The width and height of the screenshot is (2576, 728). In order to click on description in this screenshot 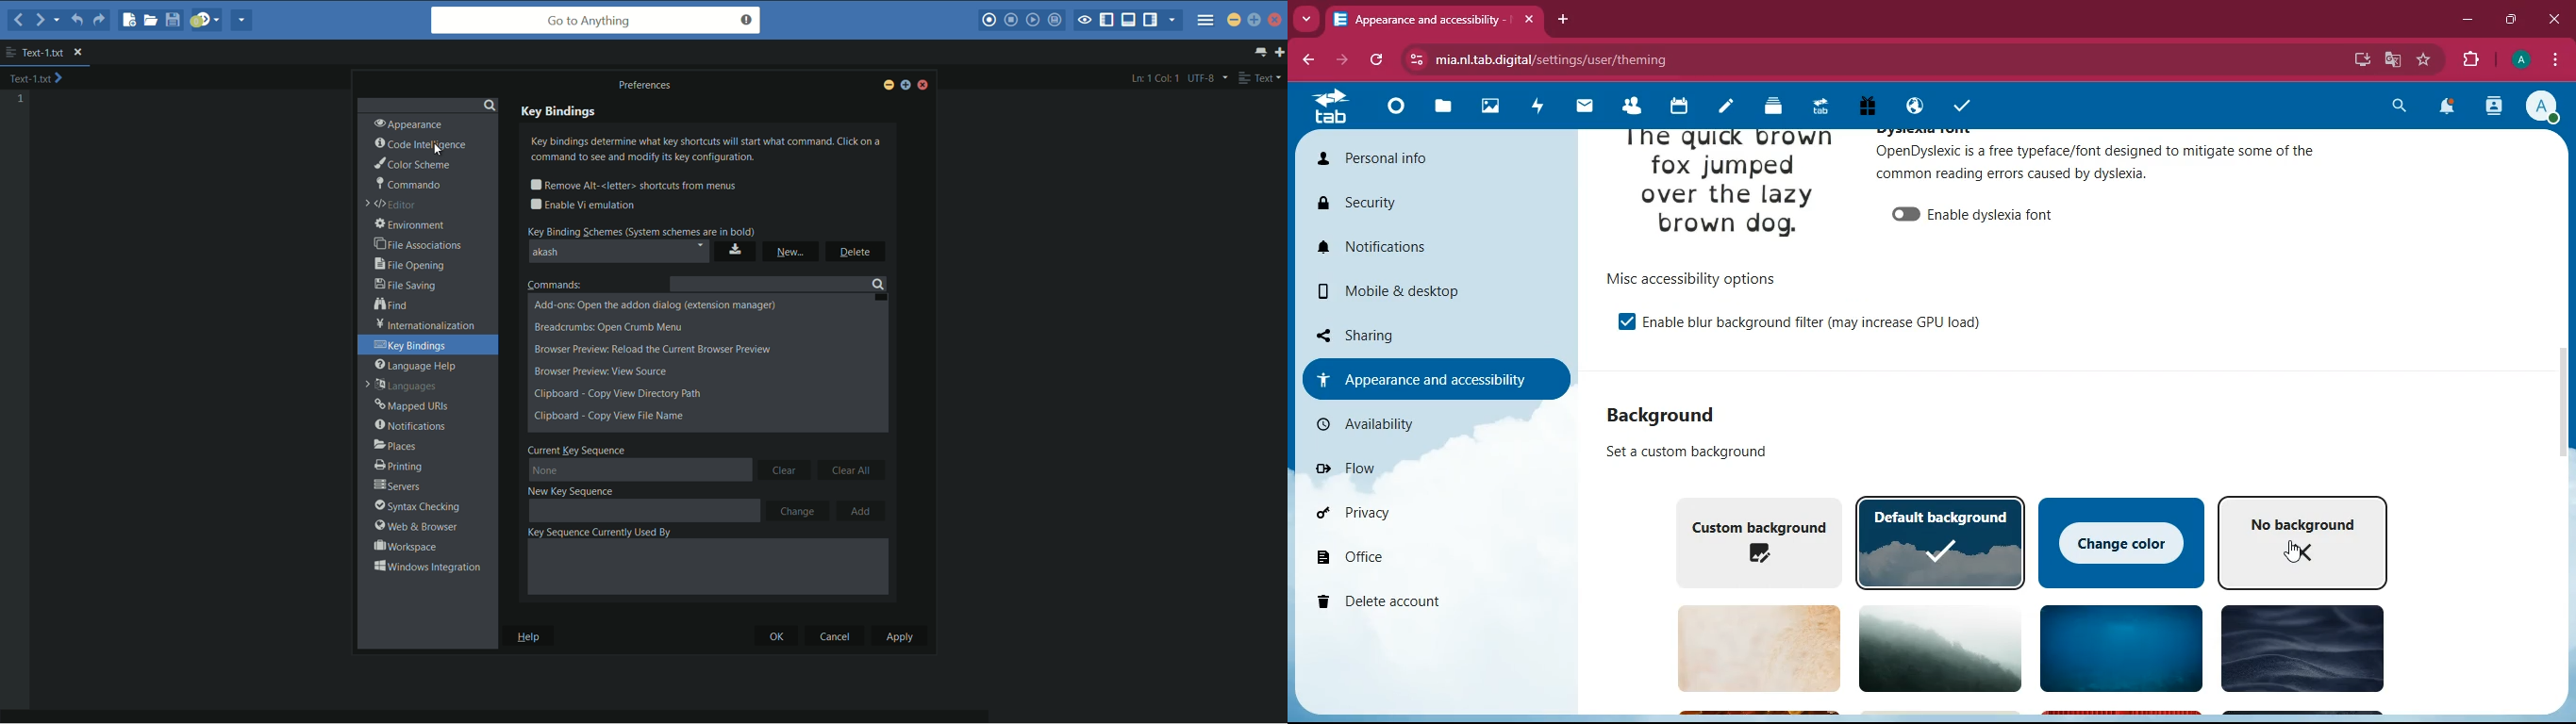, I will do `click(2098, 161)`.